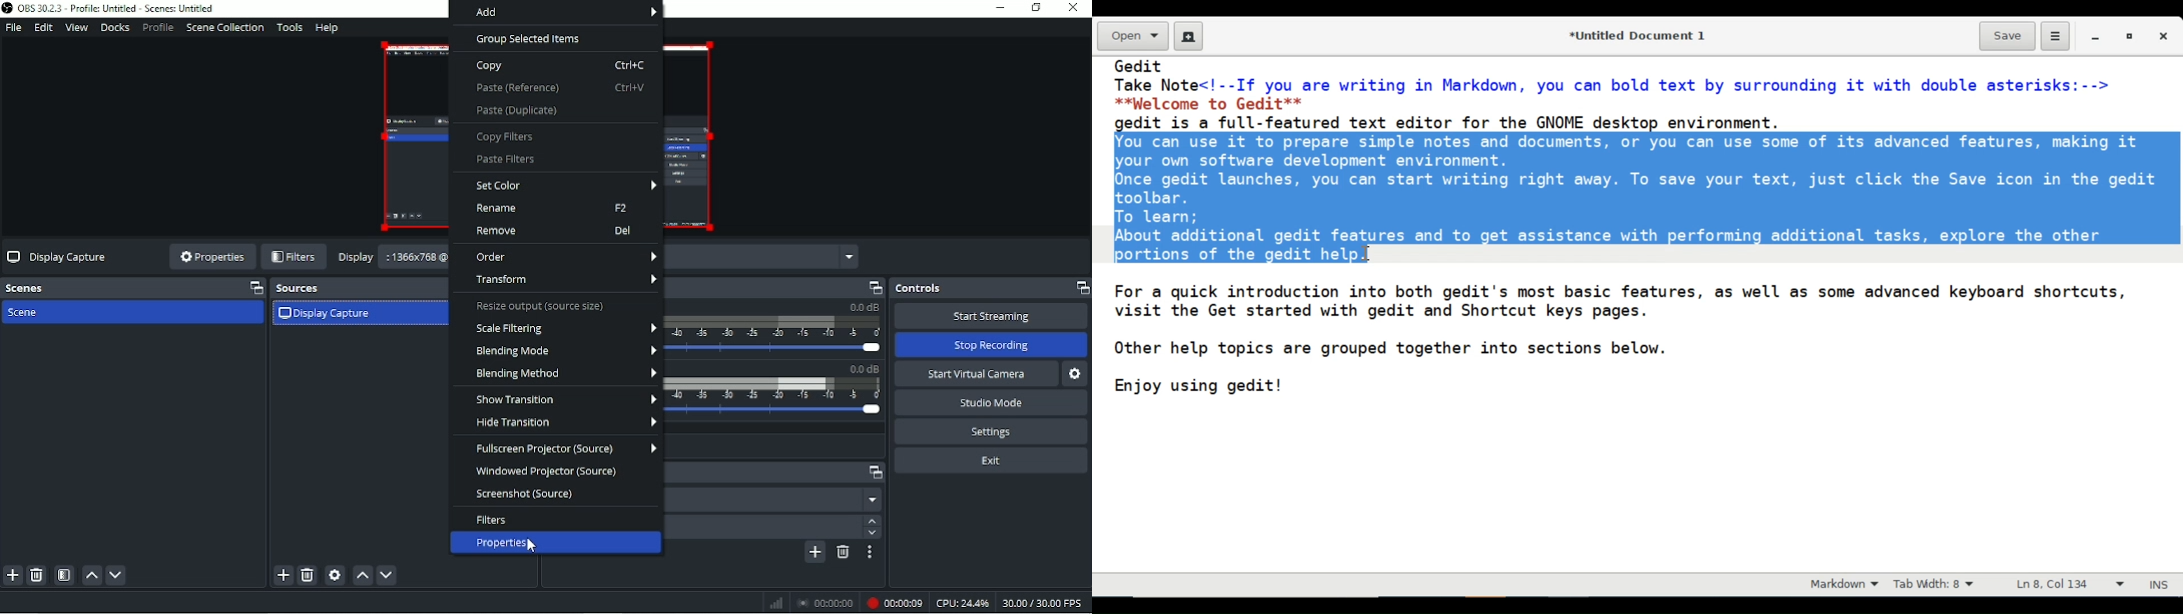  Describe the element at coordinates (37, 575) in the screenshot. I see `Remove selected scene` at that location.